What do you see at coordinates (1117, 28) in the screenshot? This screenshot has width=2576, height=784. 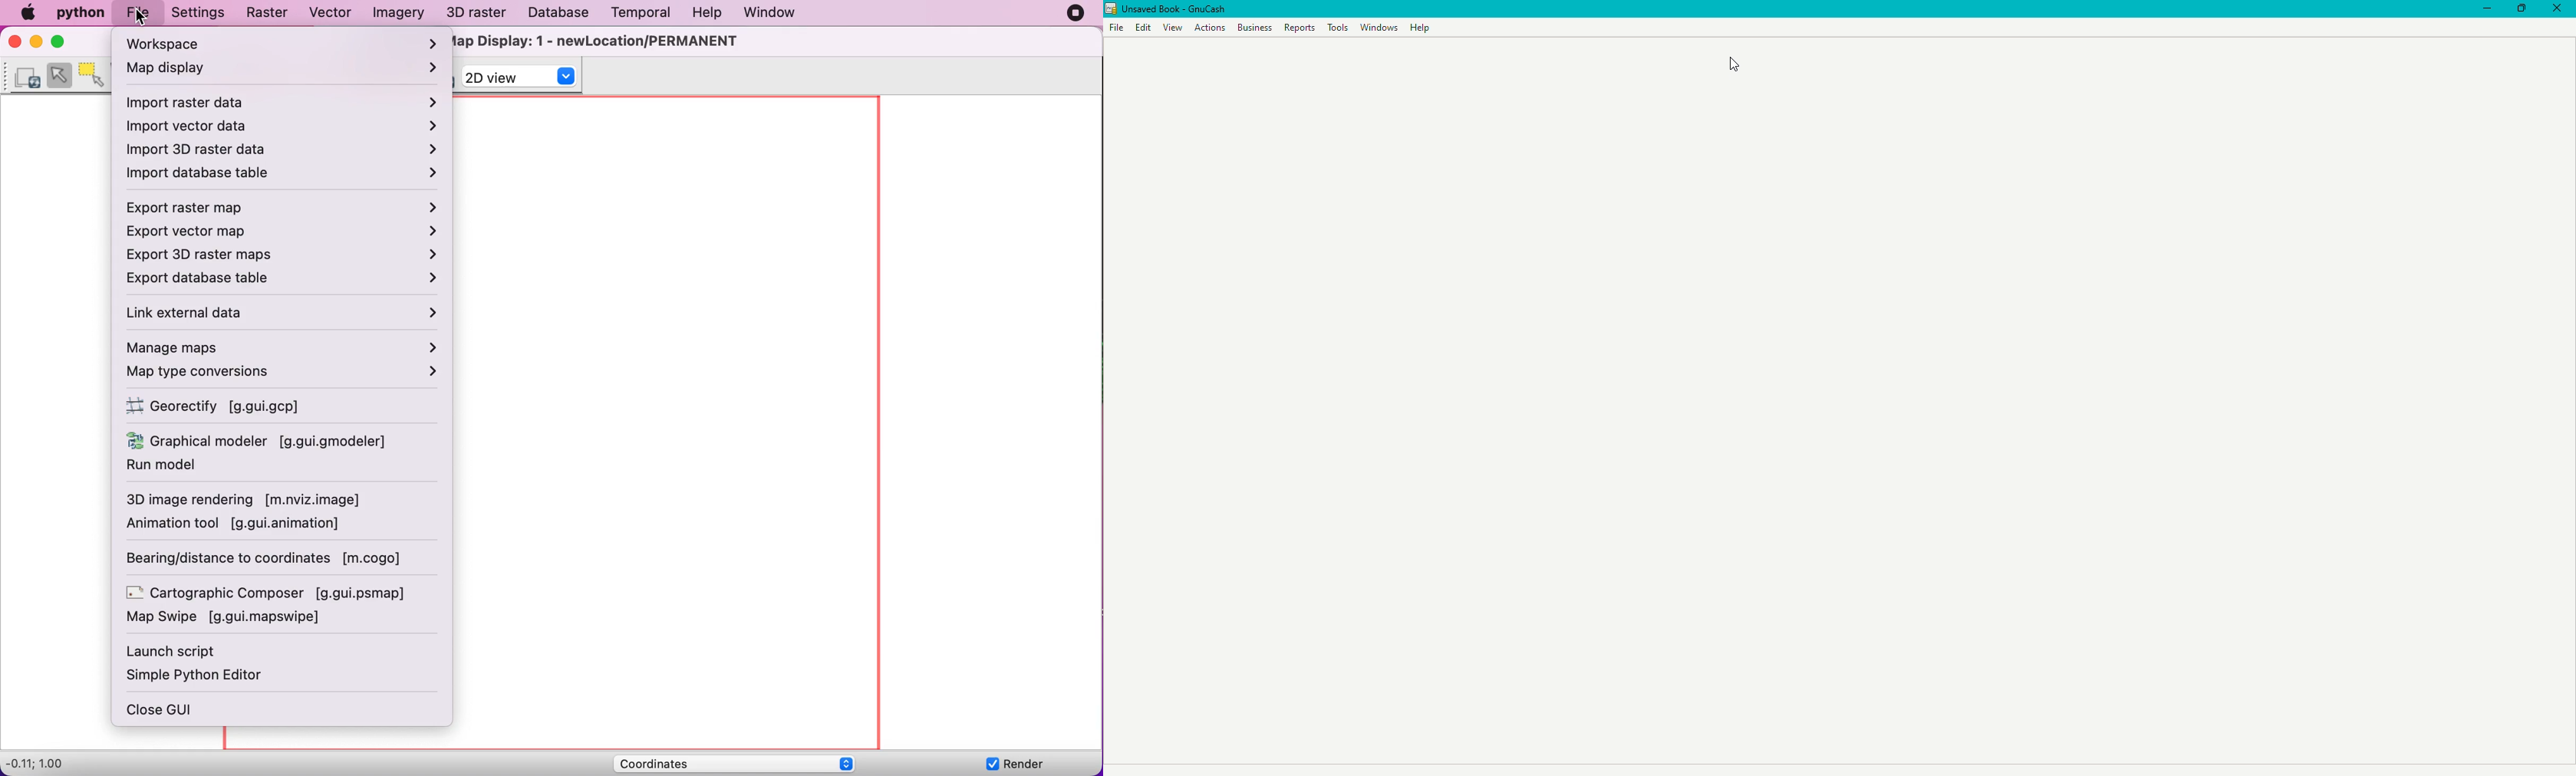 I see `File` at bounding box center [1117, 28].